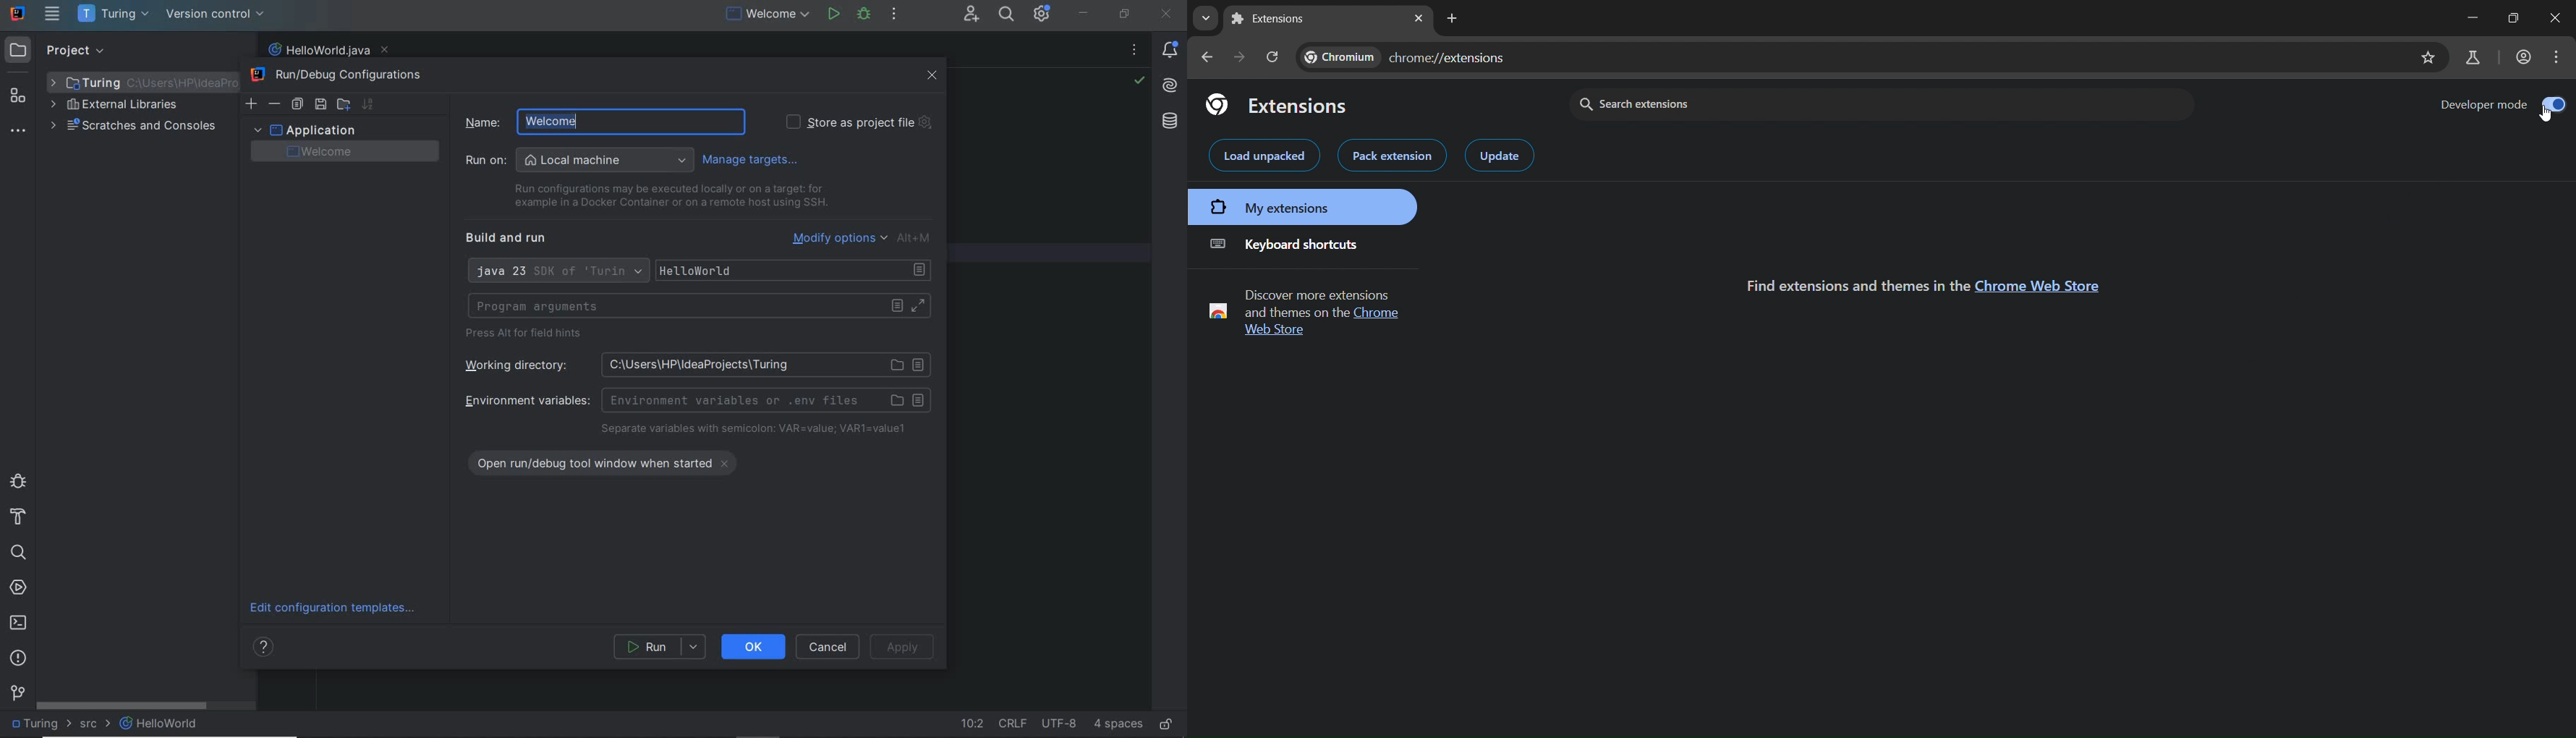 This screenshot has height=756, width=2576. I want to click on program arguments, so click(699, 306).